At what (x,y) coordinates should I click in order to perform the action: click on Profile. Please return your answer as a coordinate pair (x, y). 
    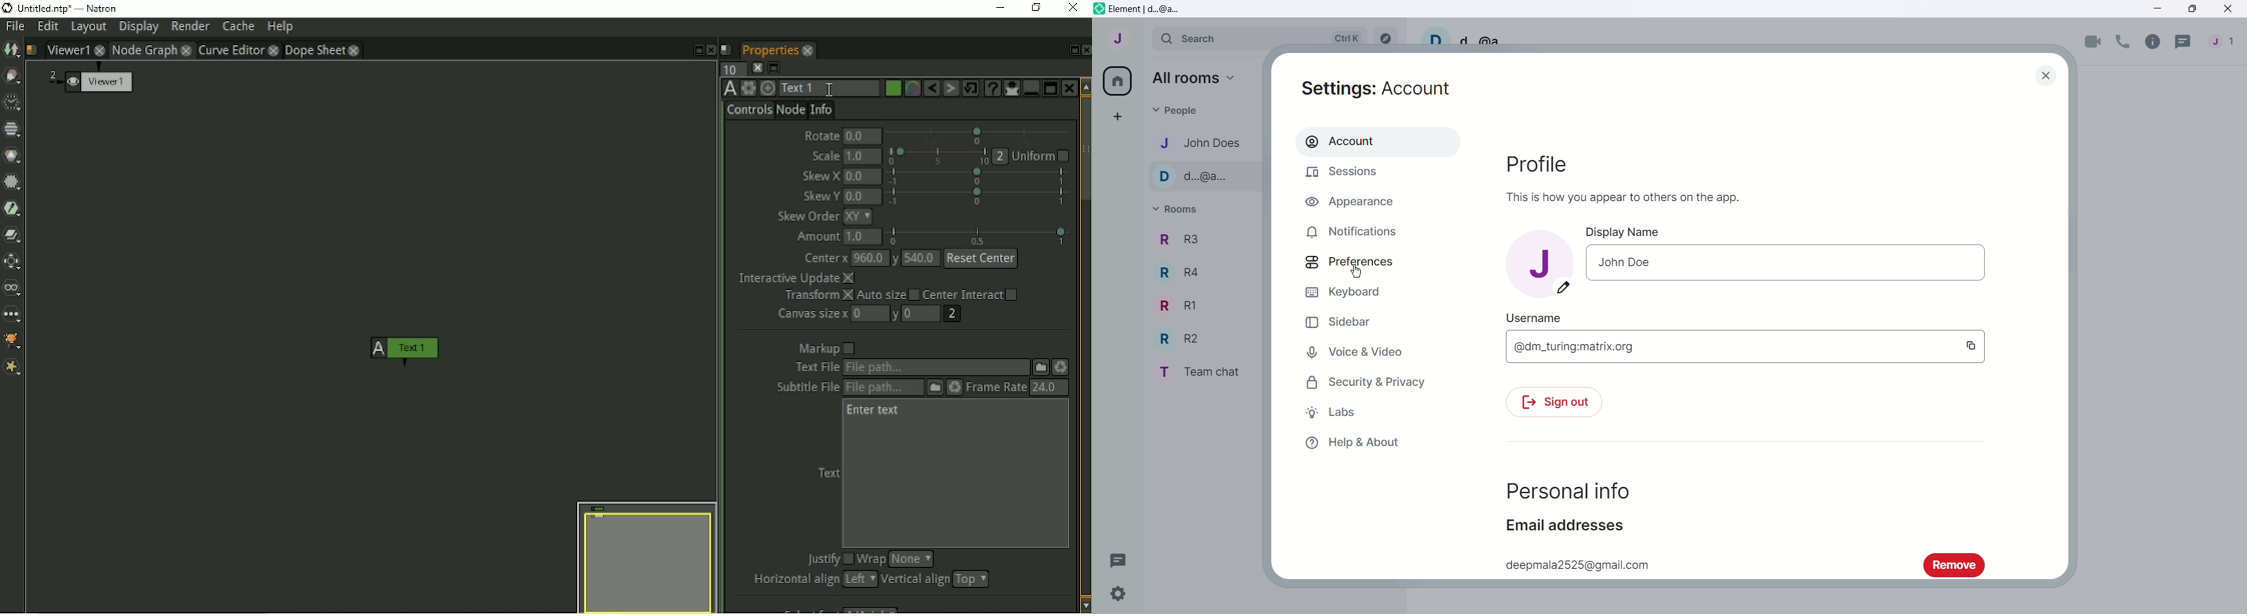
    Looking at the image, I should click on (1537, 163).